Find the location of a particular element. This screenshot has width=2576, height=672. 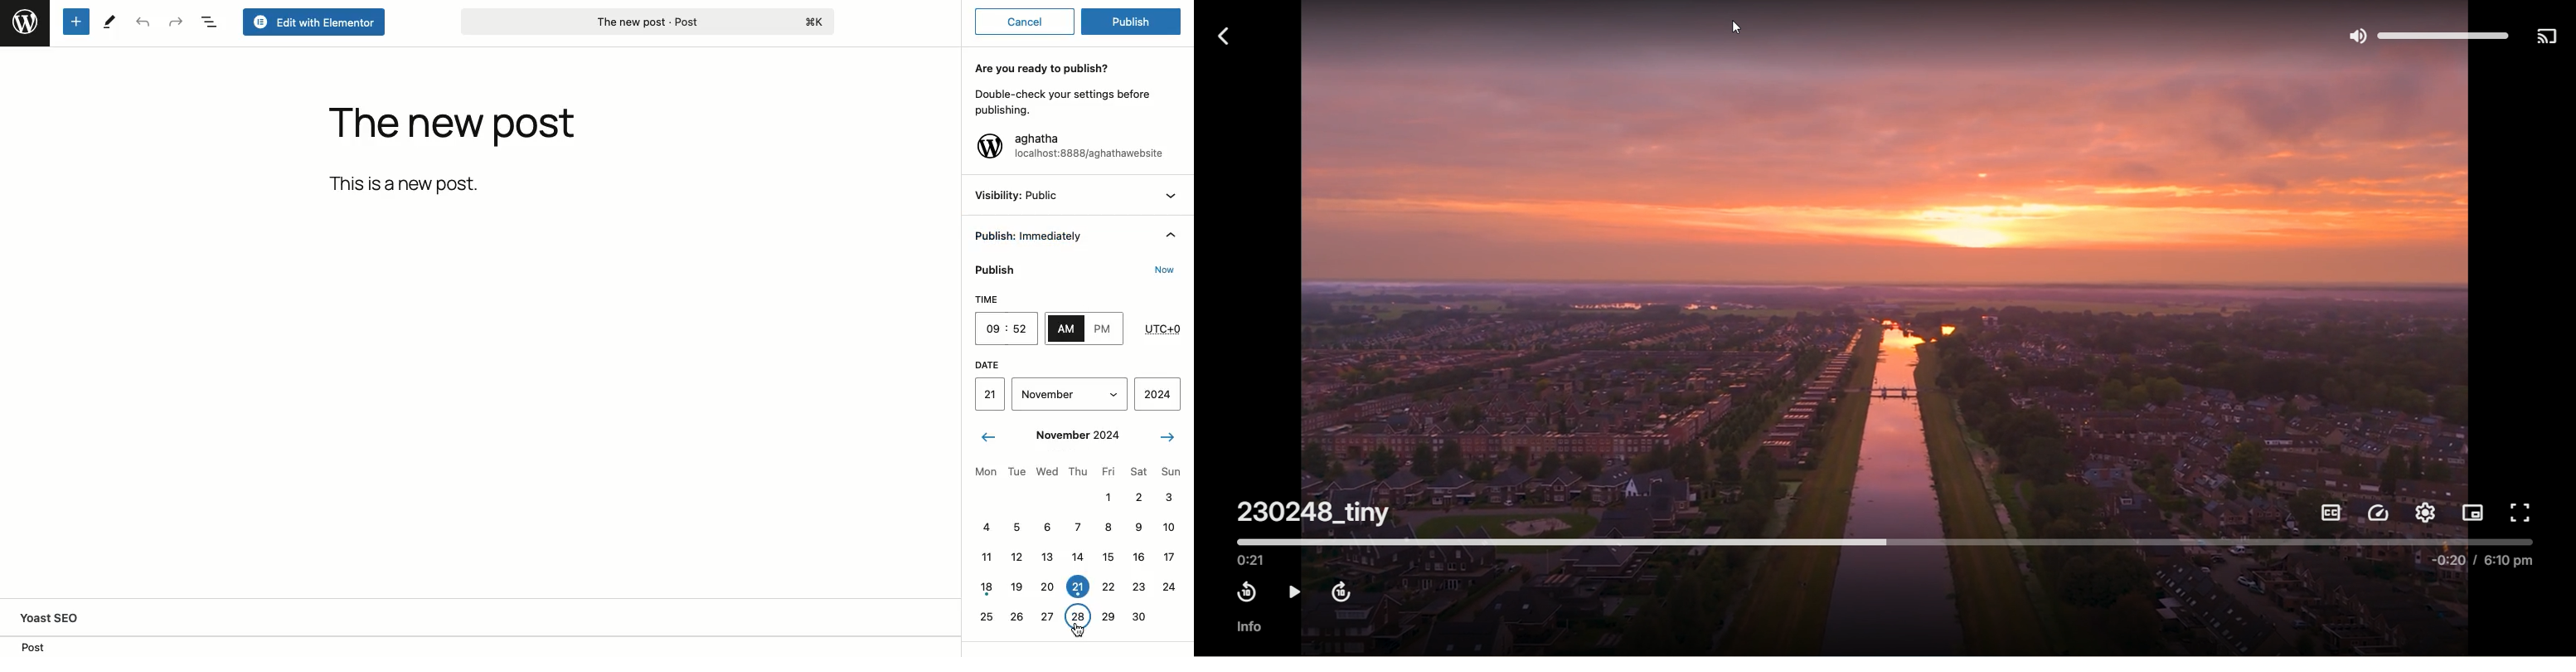

5 is located at coordinates (1016, 527).